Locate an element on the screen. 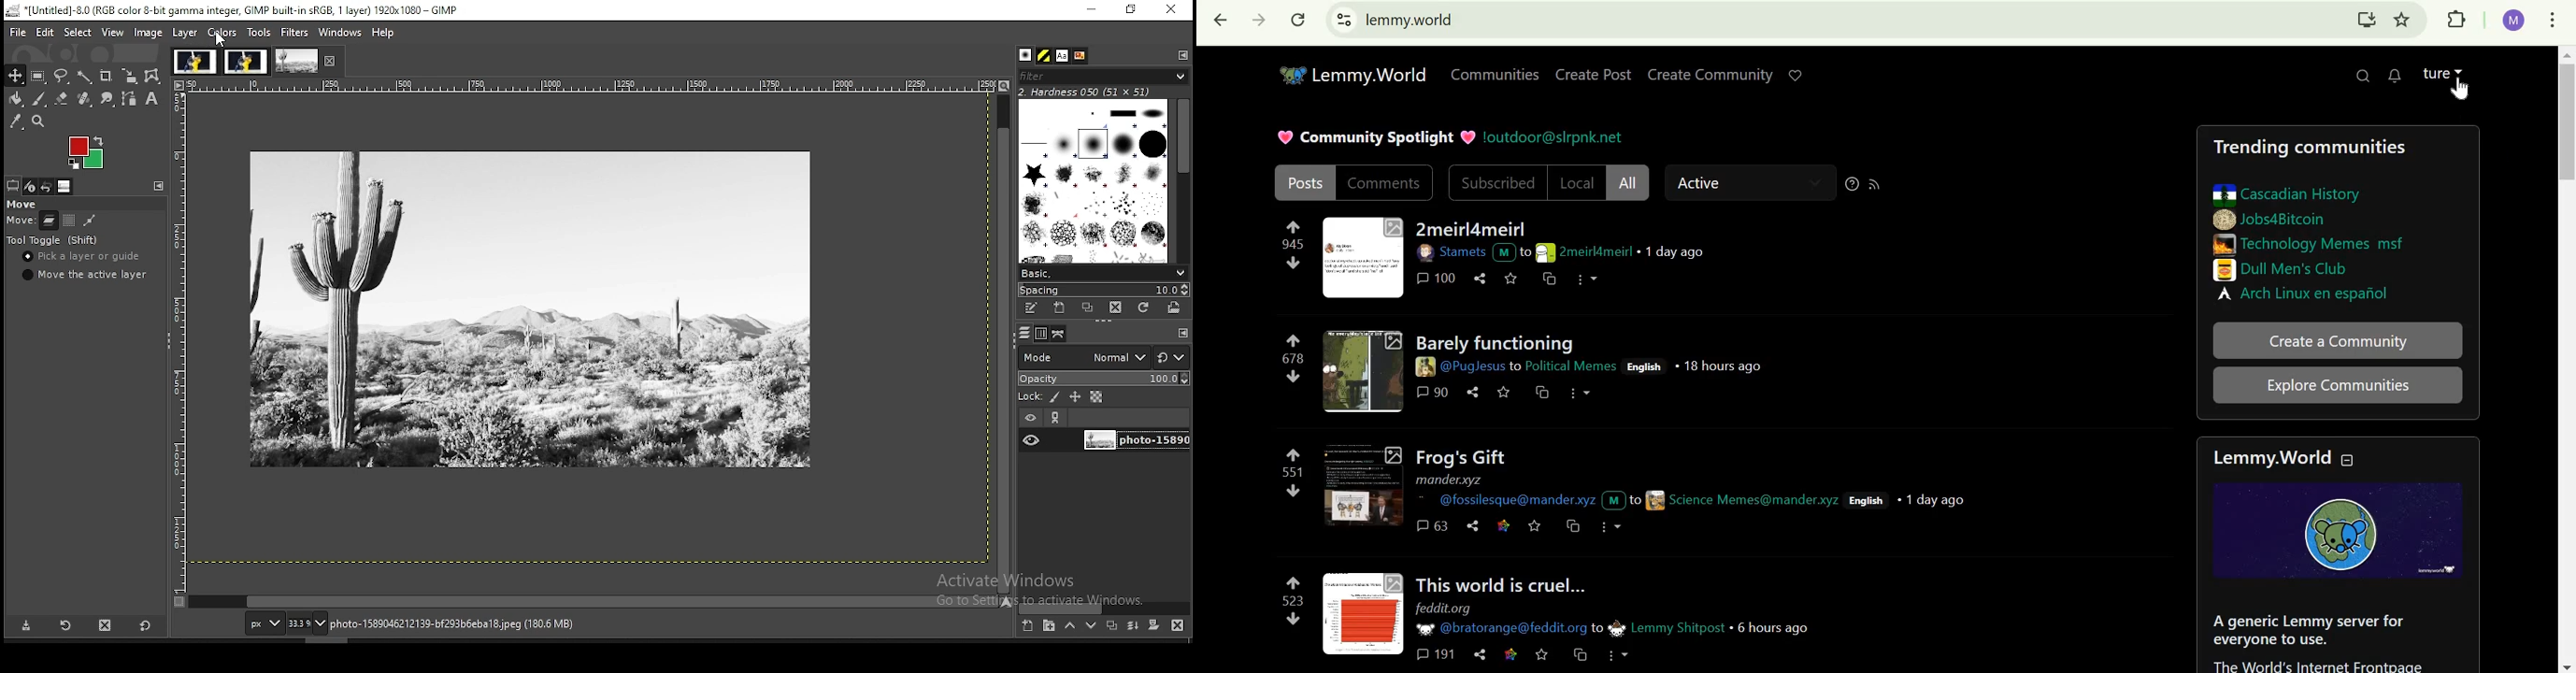 Image resolution: width=2576 pixels, height=700 pixels. extensions is located at coordinates (2458, 20).